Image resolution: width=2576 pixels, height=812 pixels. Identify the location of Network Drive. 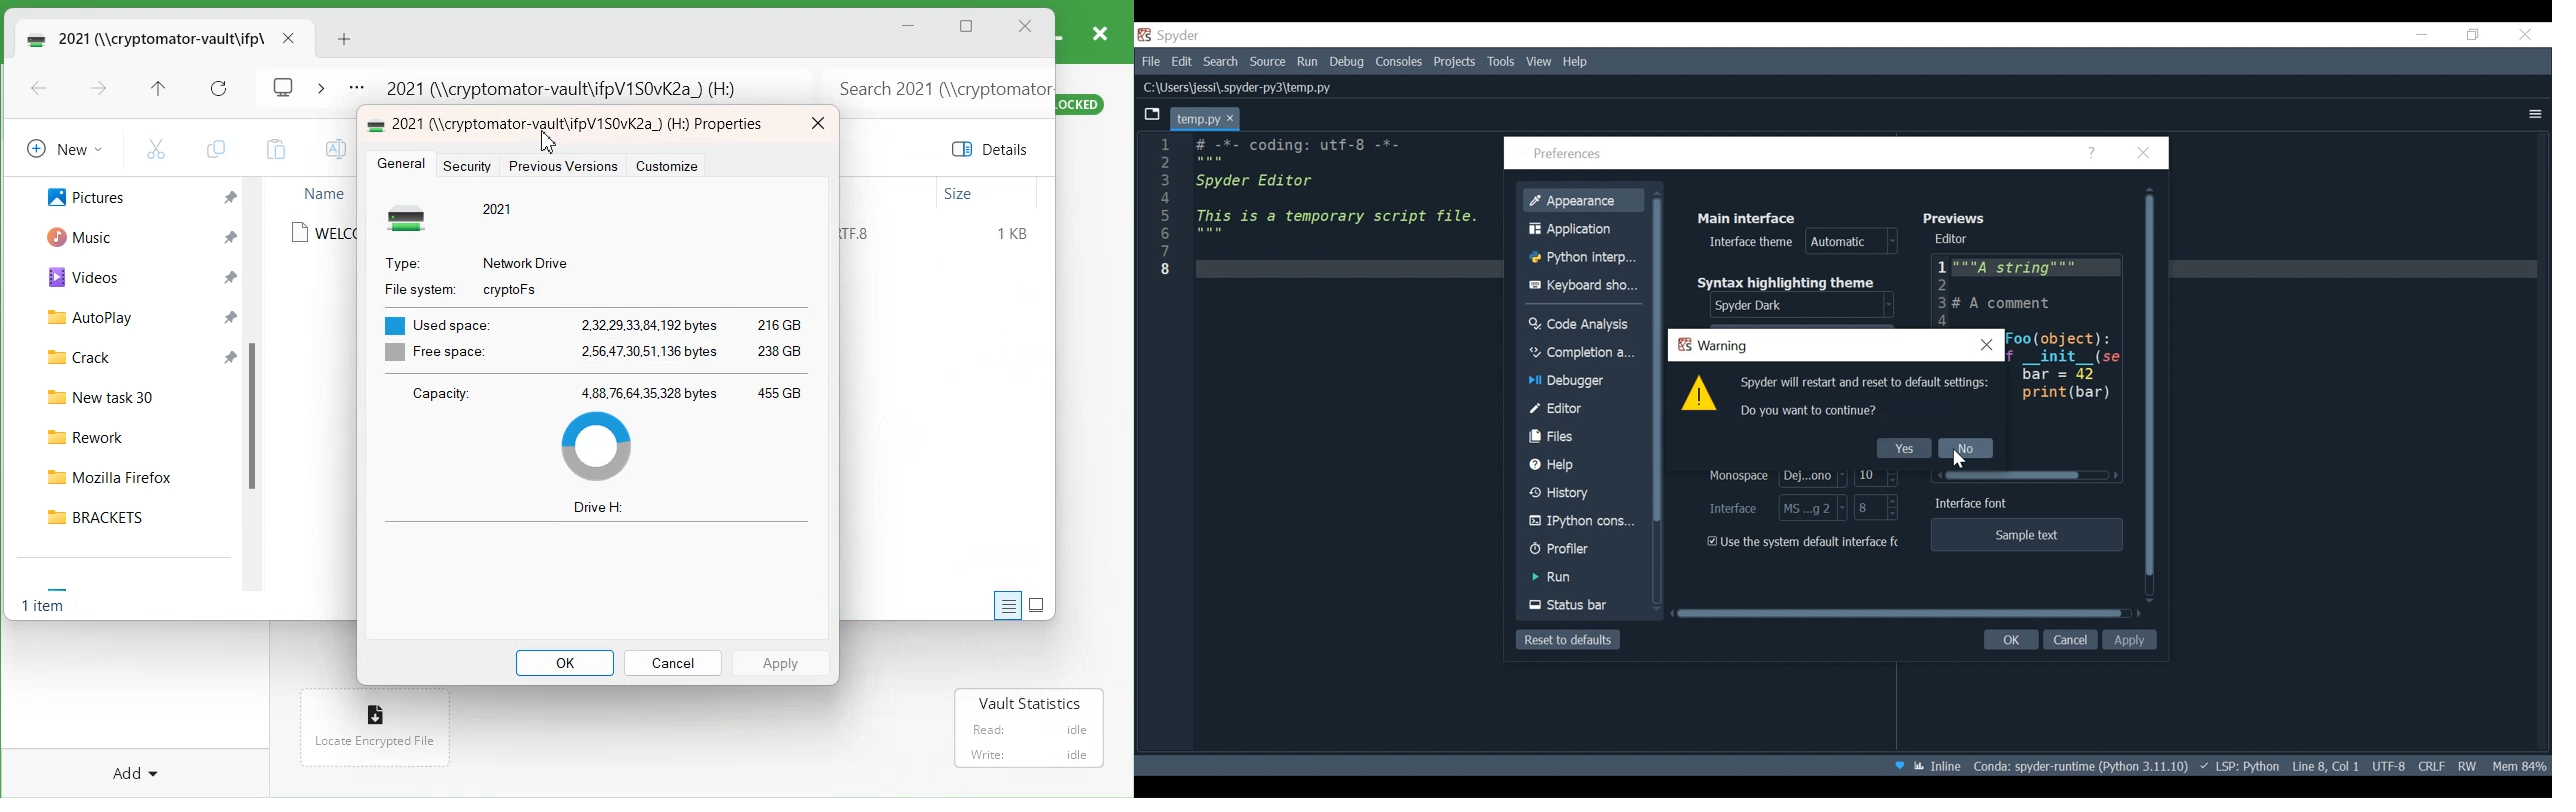
(527, 261).